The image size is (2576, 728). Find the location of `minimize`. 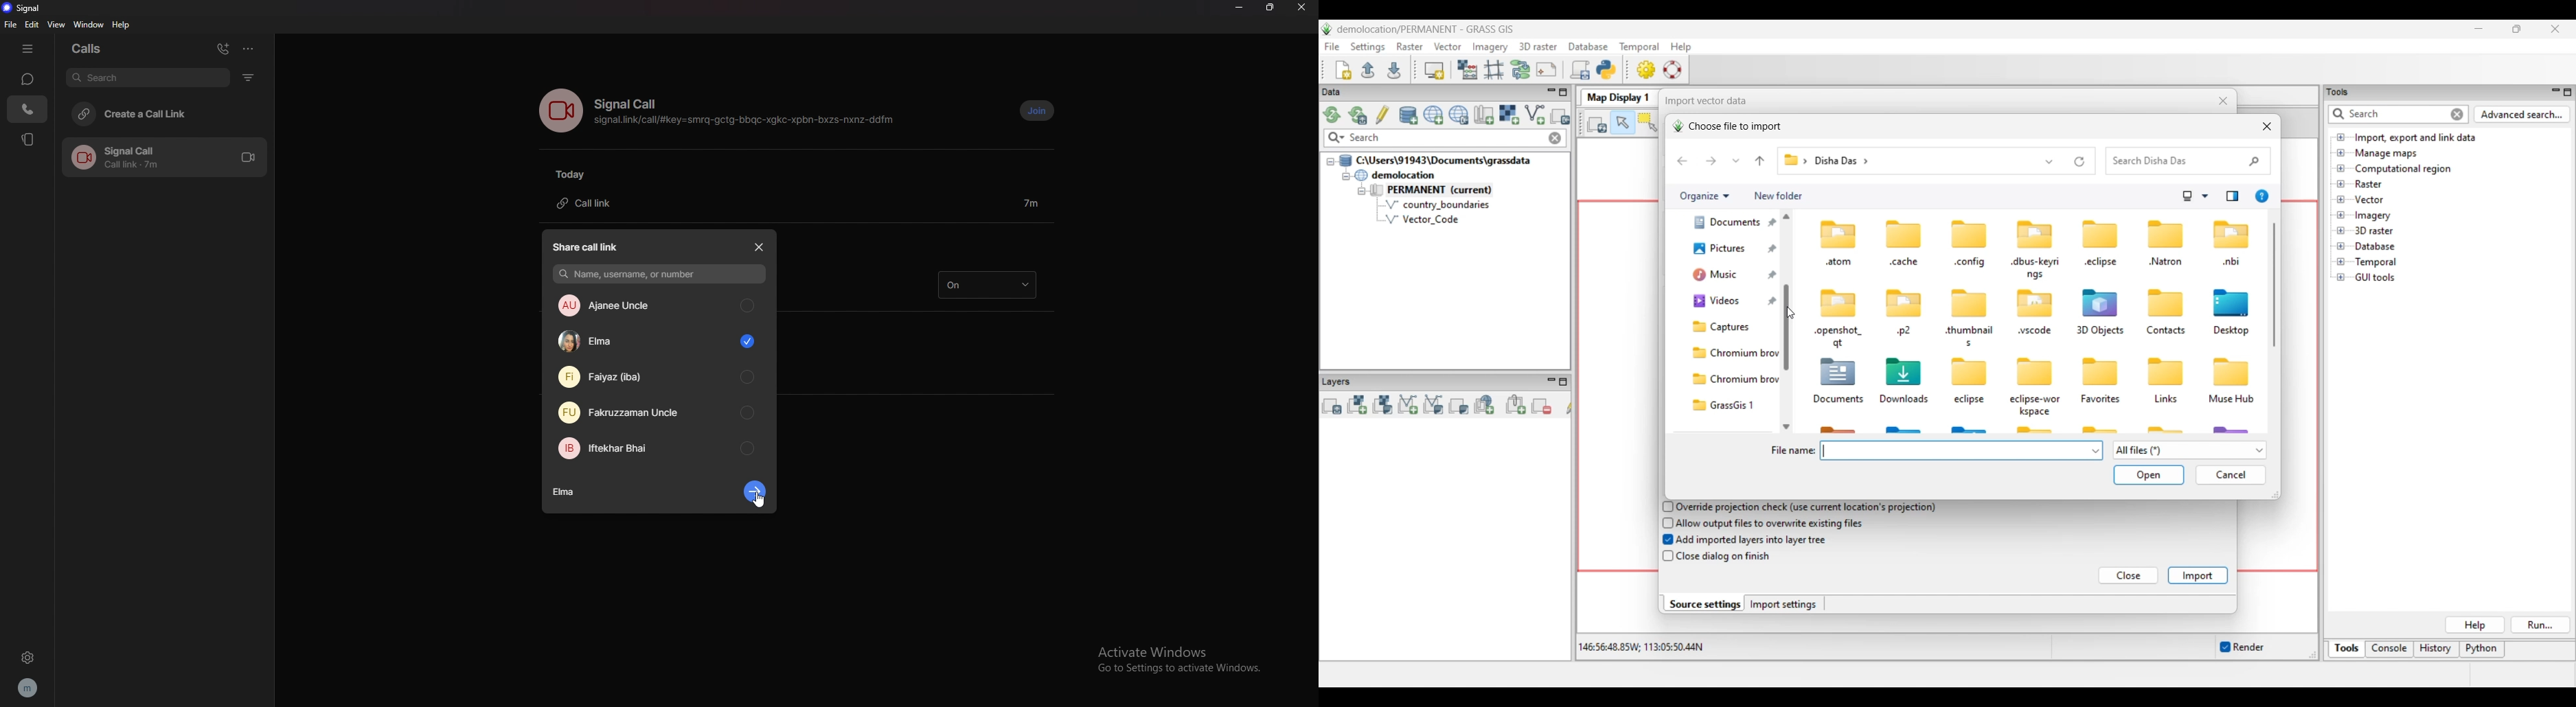

minimize is located at coordinates (1239, 8).